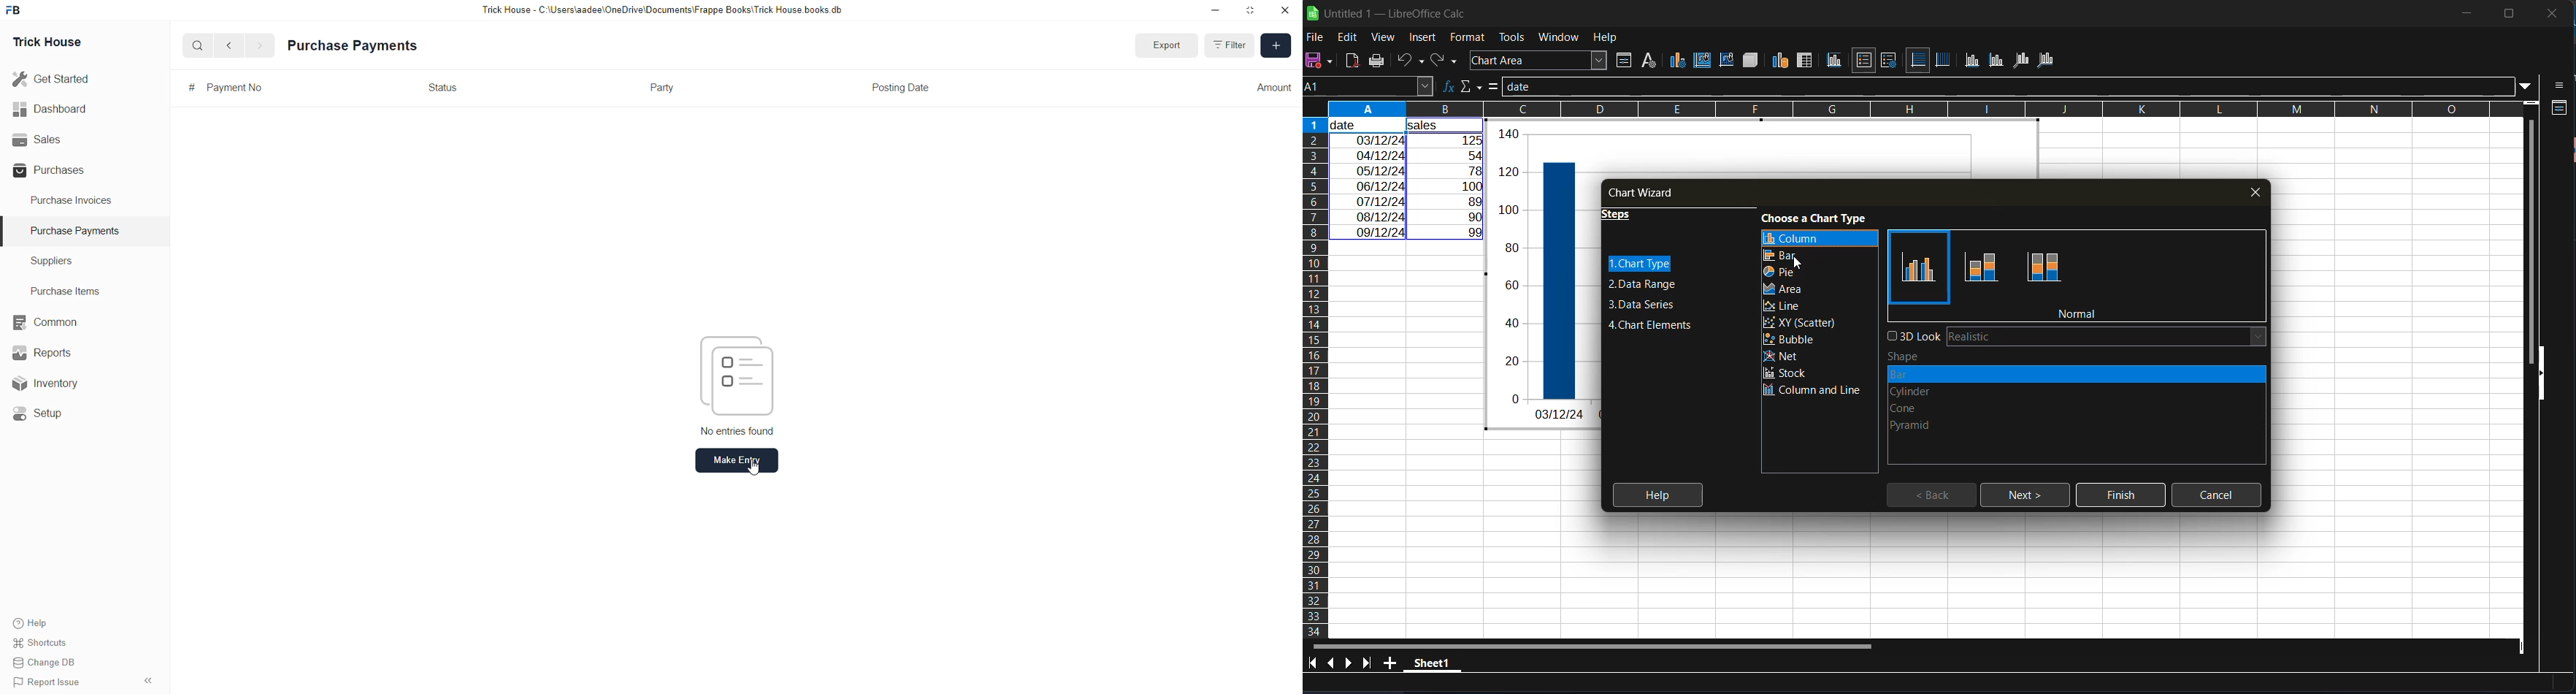 This screenshot has width=2576, height=700. I want to click on format selection, so click(1622, 61).